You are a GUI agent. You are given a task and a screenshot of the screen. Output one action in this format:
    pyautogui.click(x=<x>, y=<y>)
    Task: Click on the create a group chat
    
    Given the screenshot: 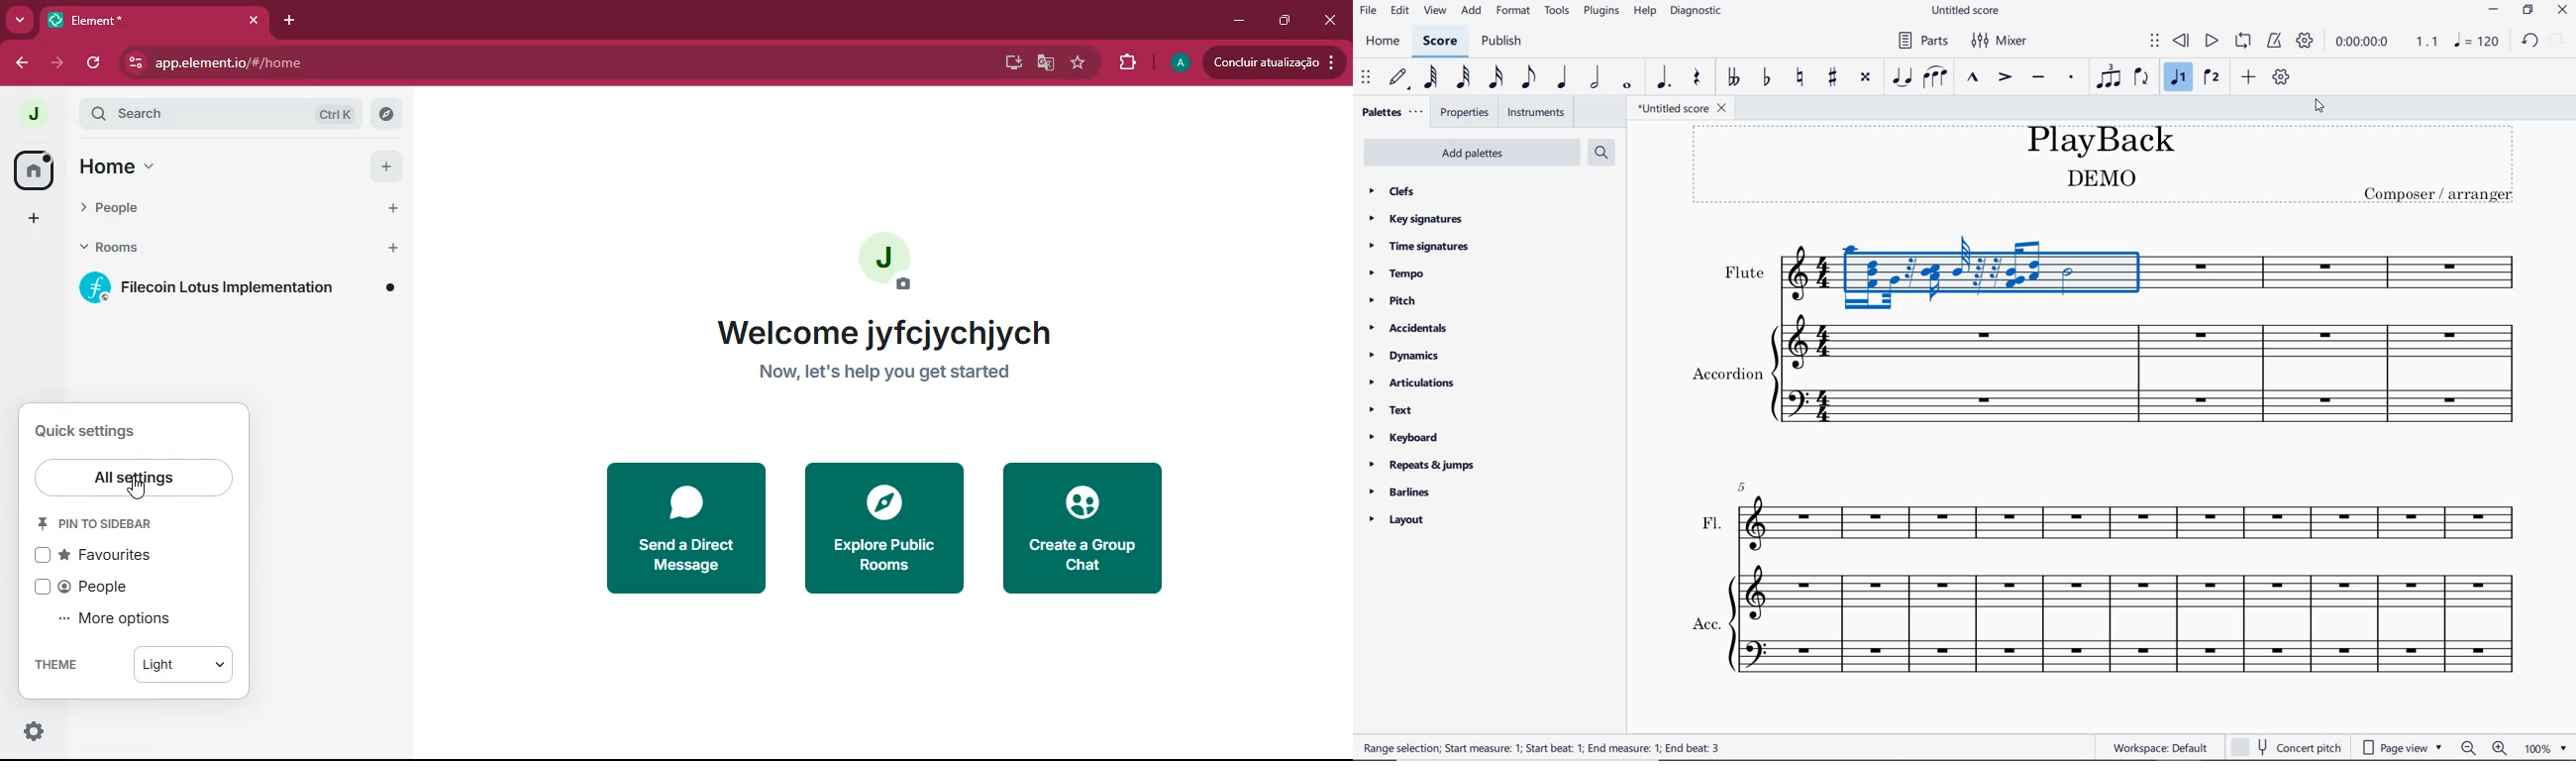 What is the action you would take?
    pyautogui.click(x=1084, y=529)
    